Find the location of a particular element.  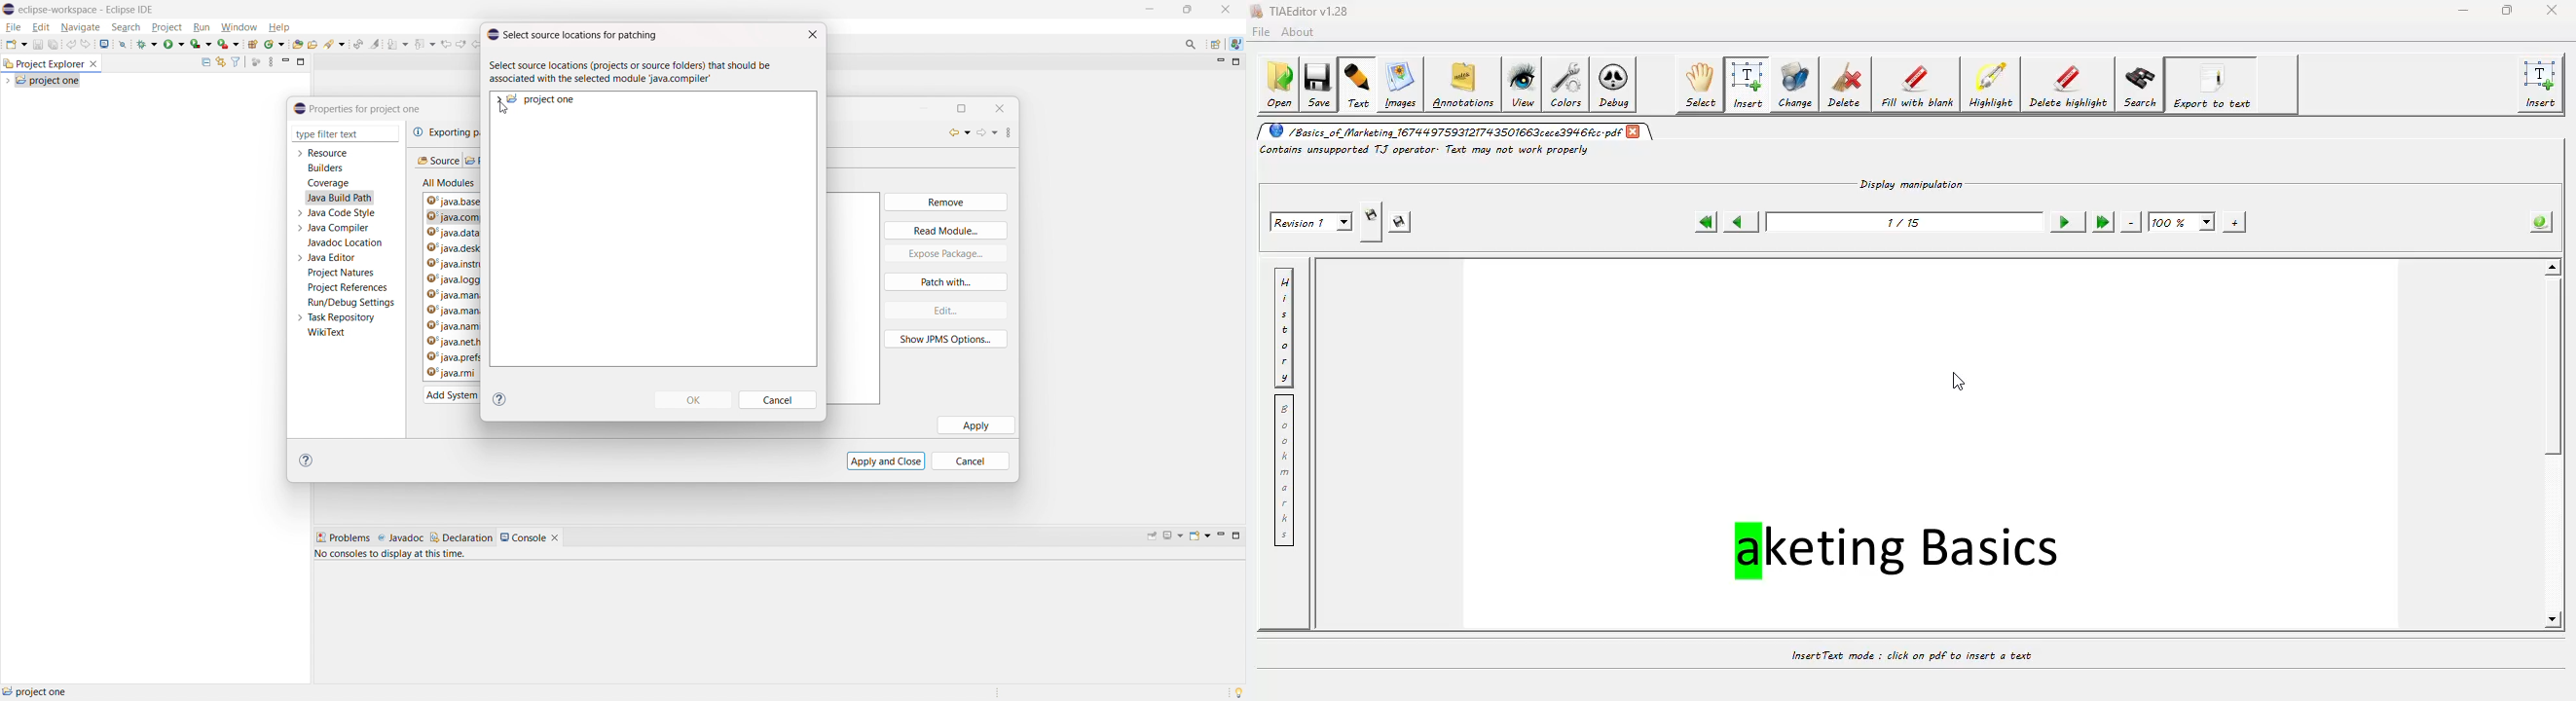

maximize is located at coordinates (301, 61).